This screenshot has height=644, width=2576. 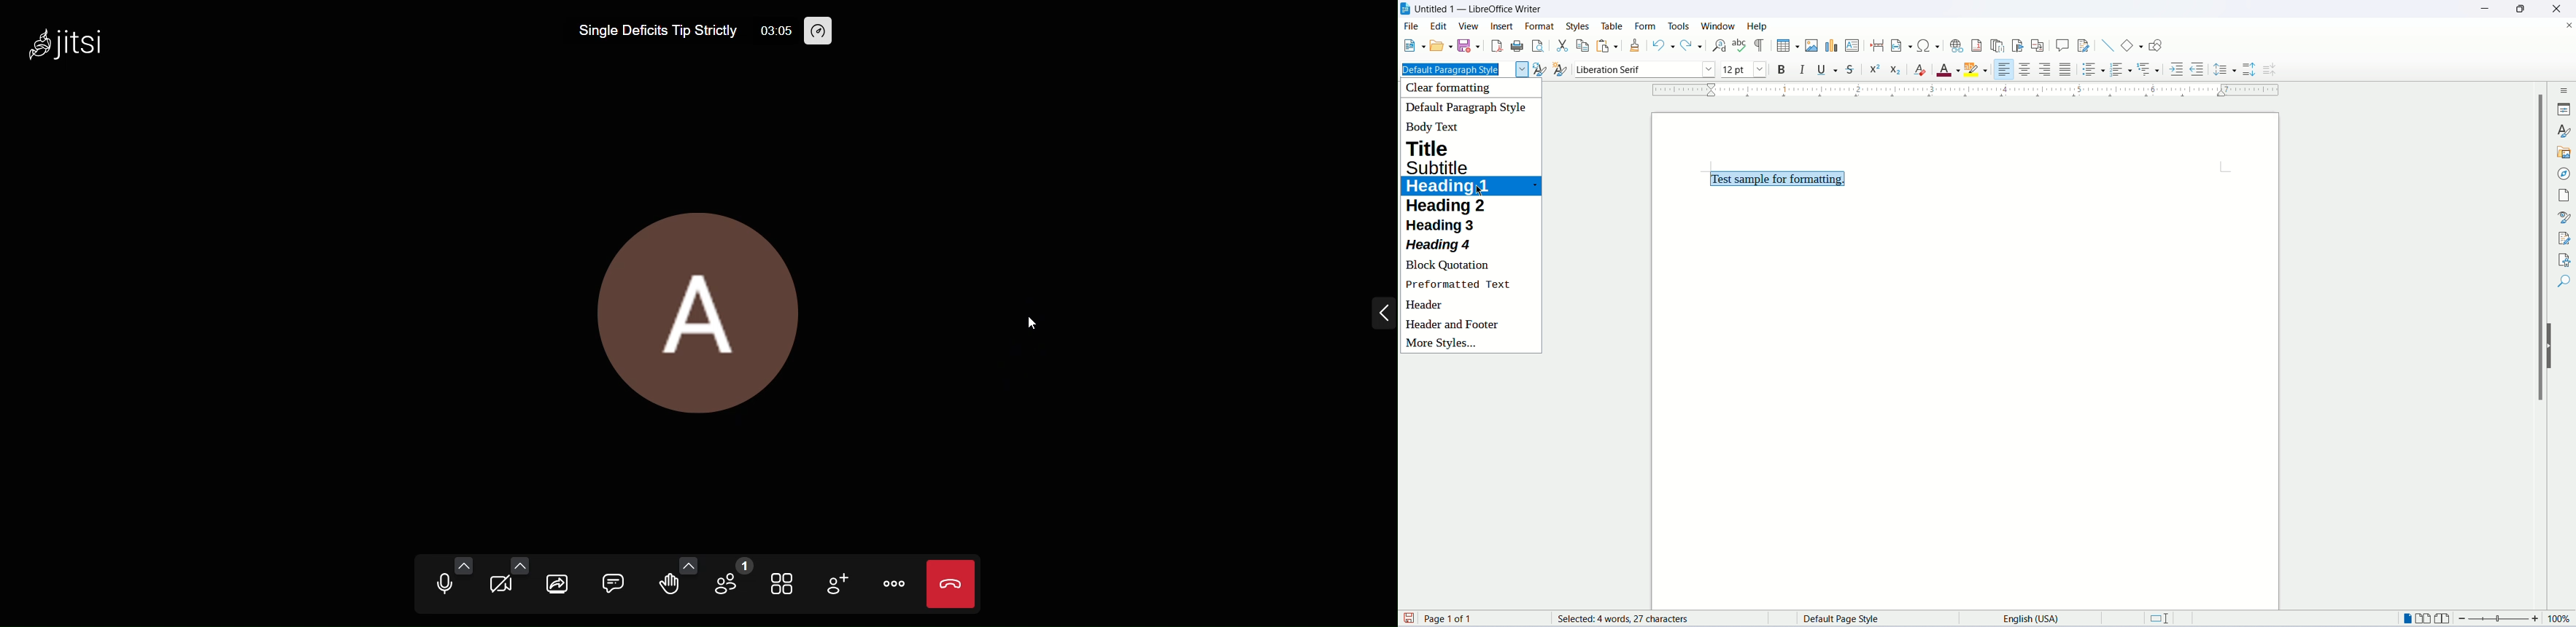 I want to click on tools, so click(x=1680, y=24).